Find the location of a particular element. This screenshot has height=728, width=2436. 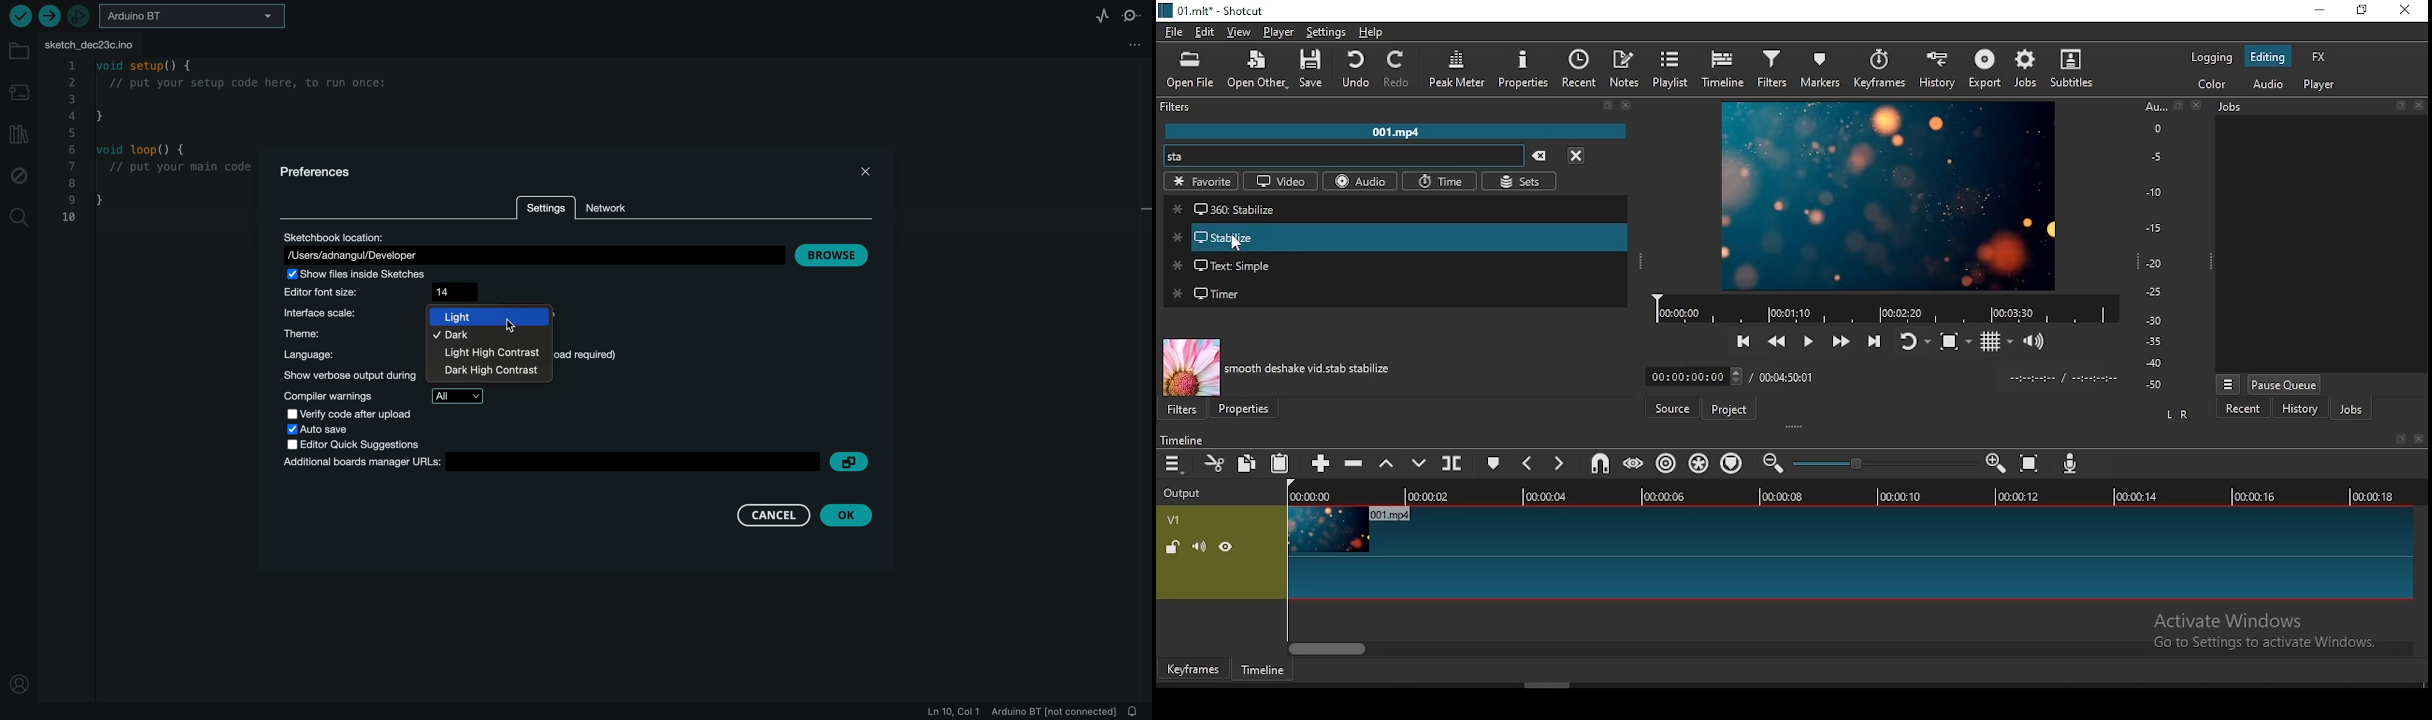

next marker is located at coordinates (1558, 463).